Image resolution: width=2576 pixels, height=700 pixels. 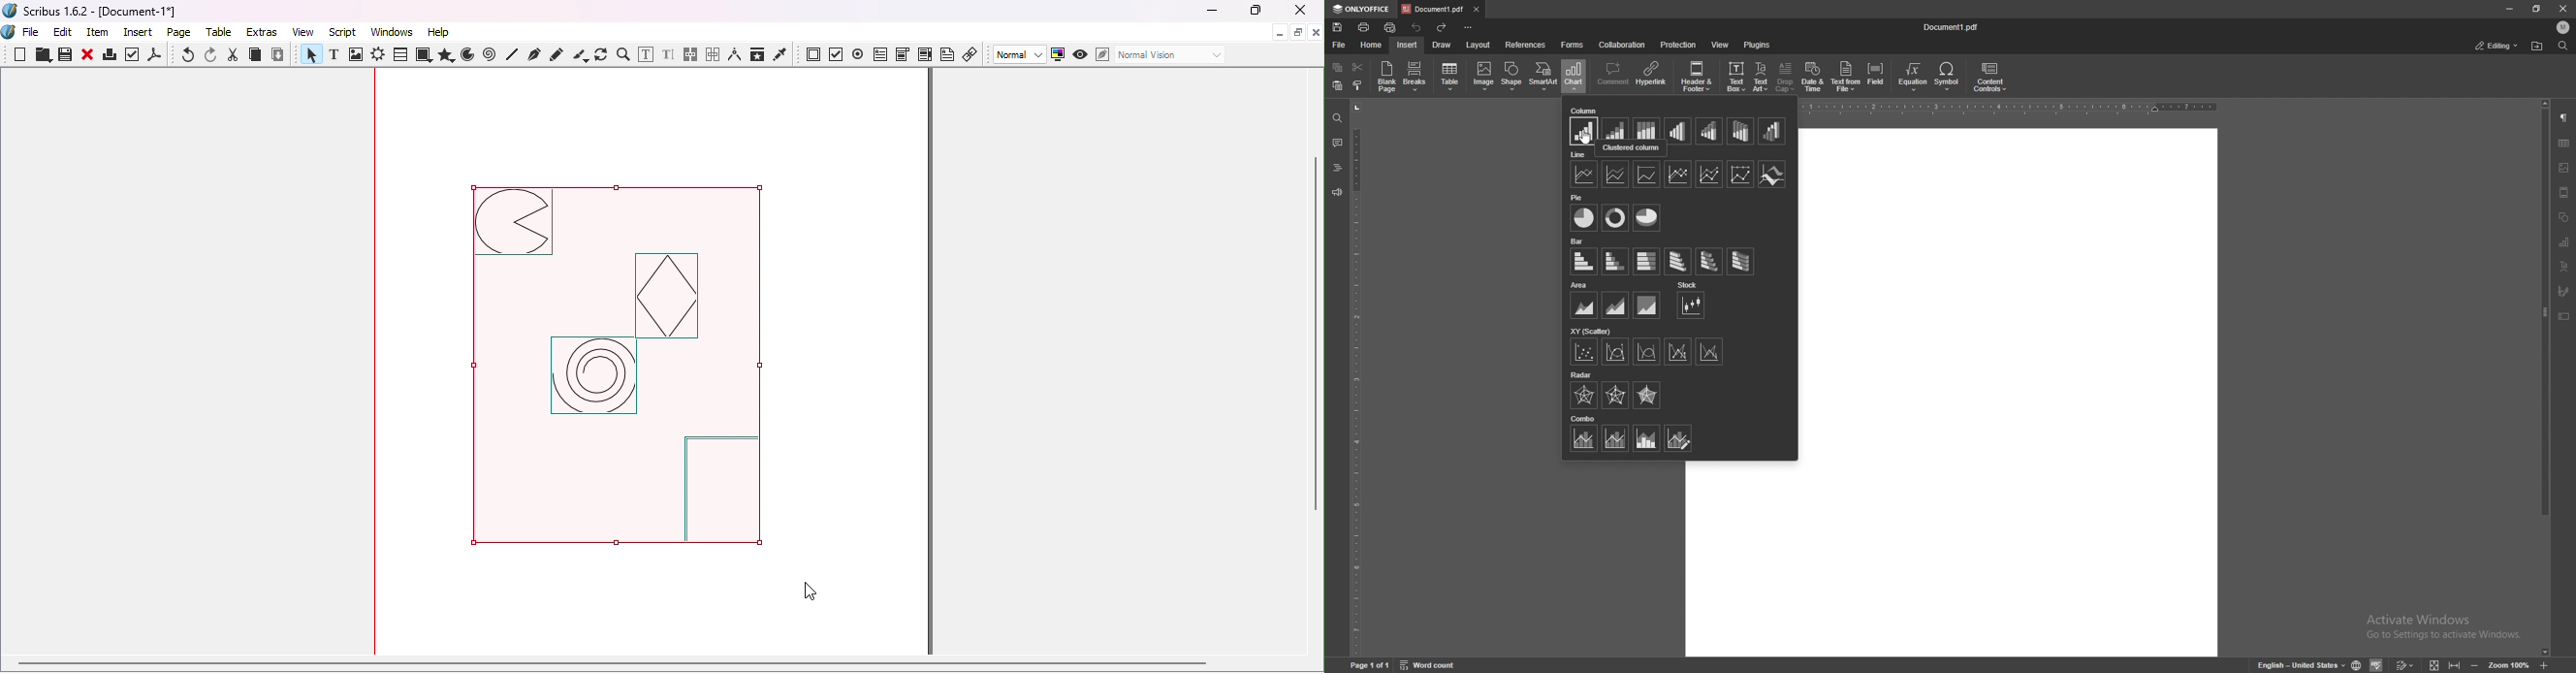 I want to click on Select the visual appearance of the display, so click(x=1169, y=55).